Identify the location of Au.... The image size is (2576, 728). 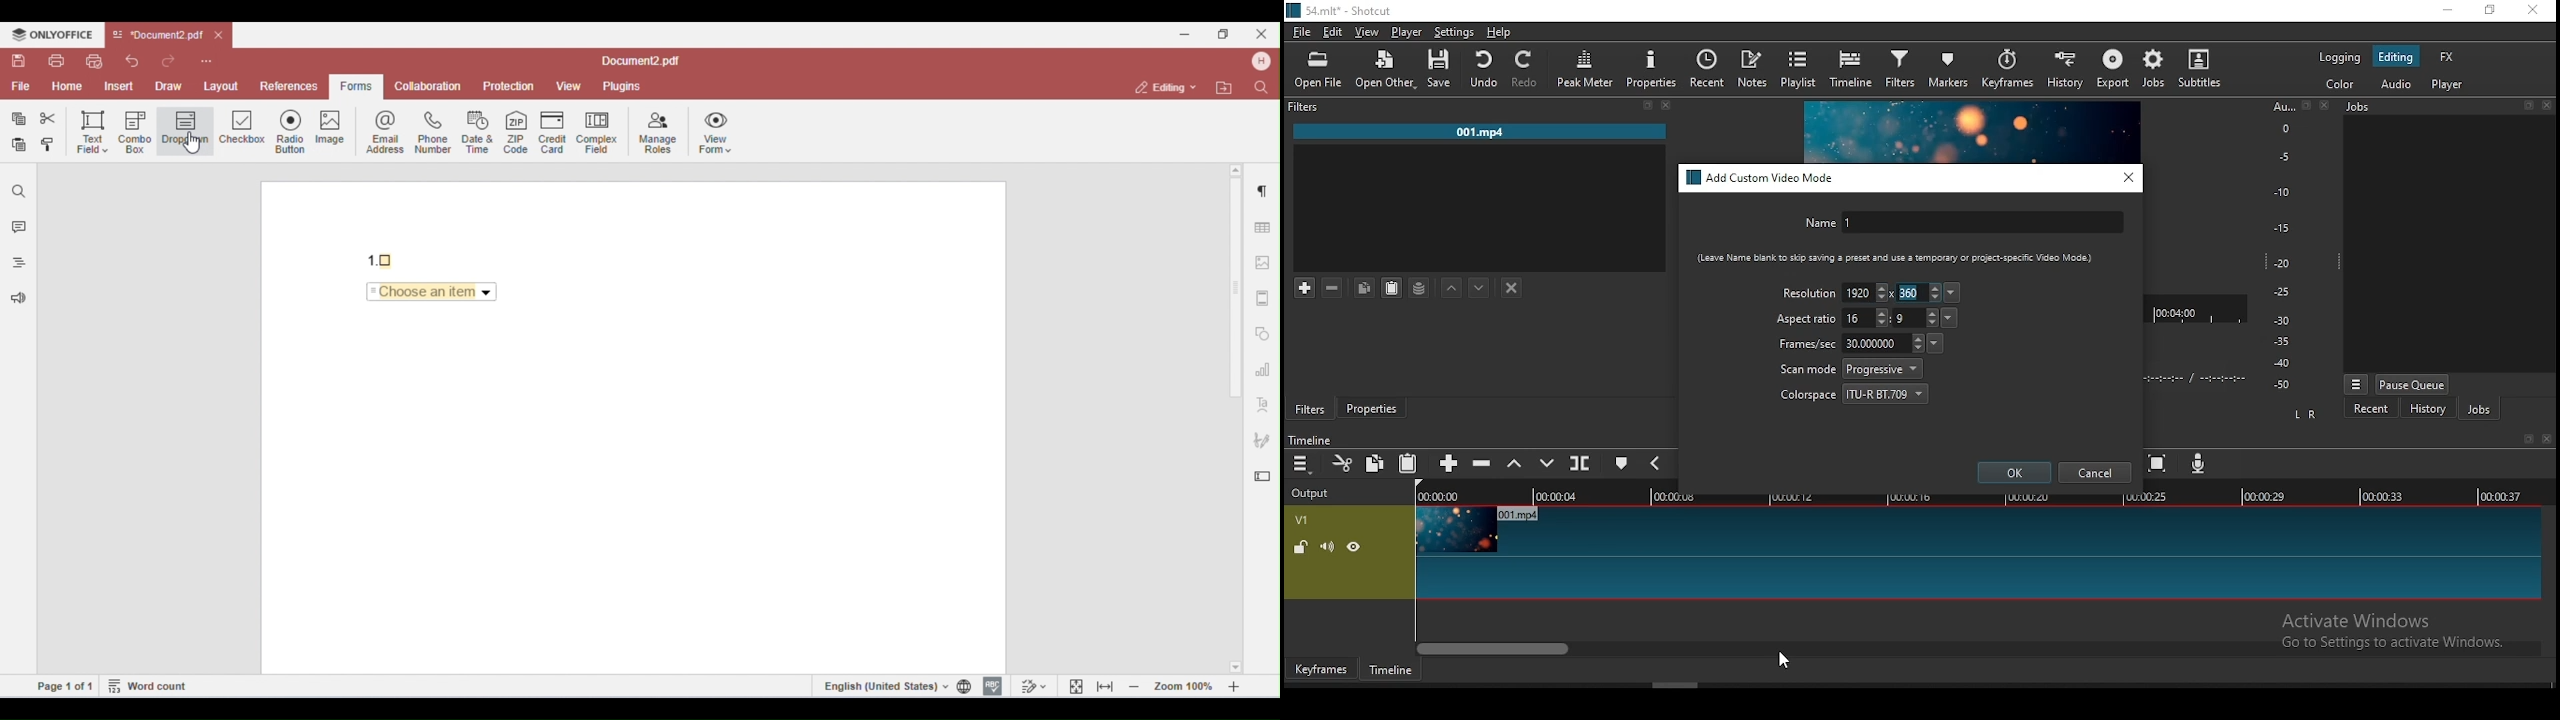
(2280, 106).